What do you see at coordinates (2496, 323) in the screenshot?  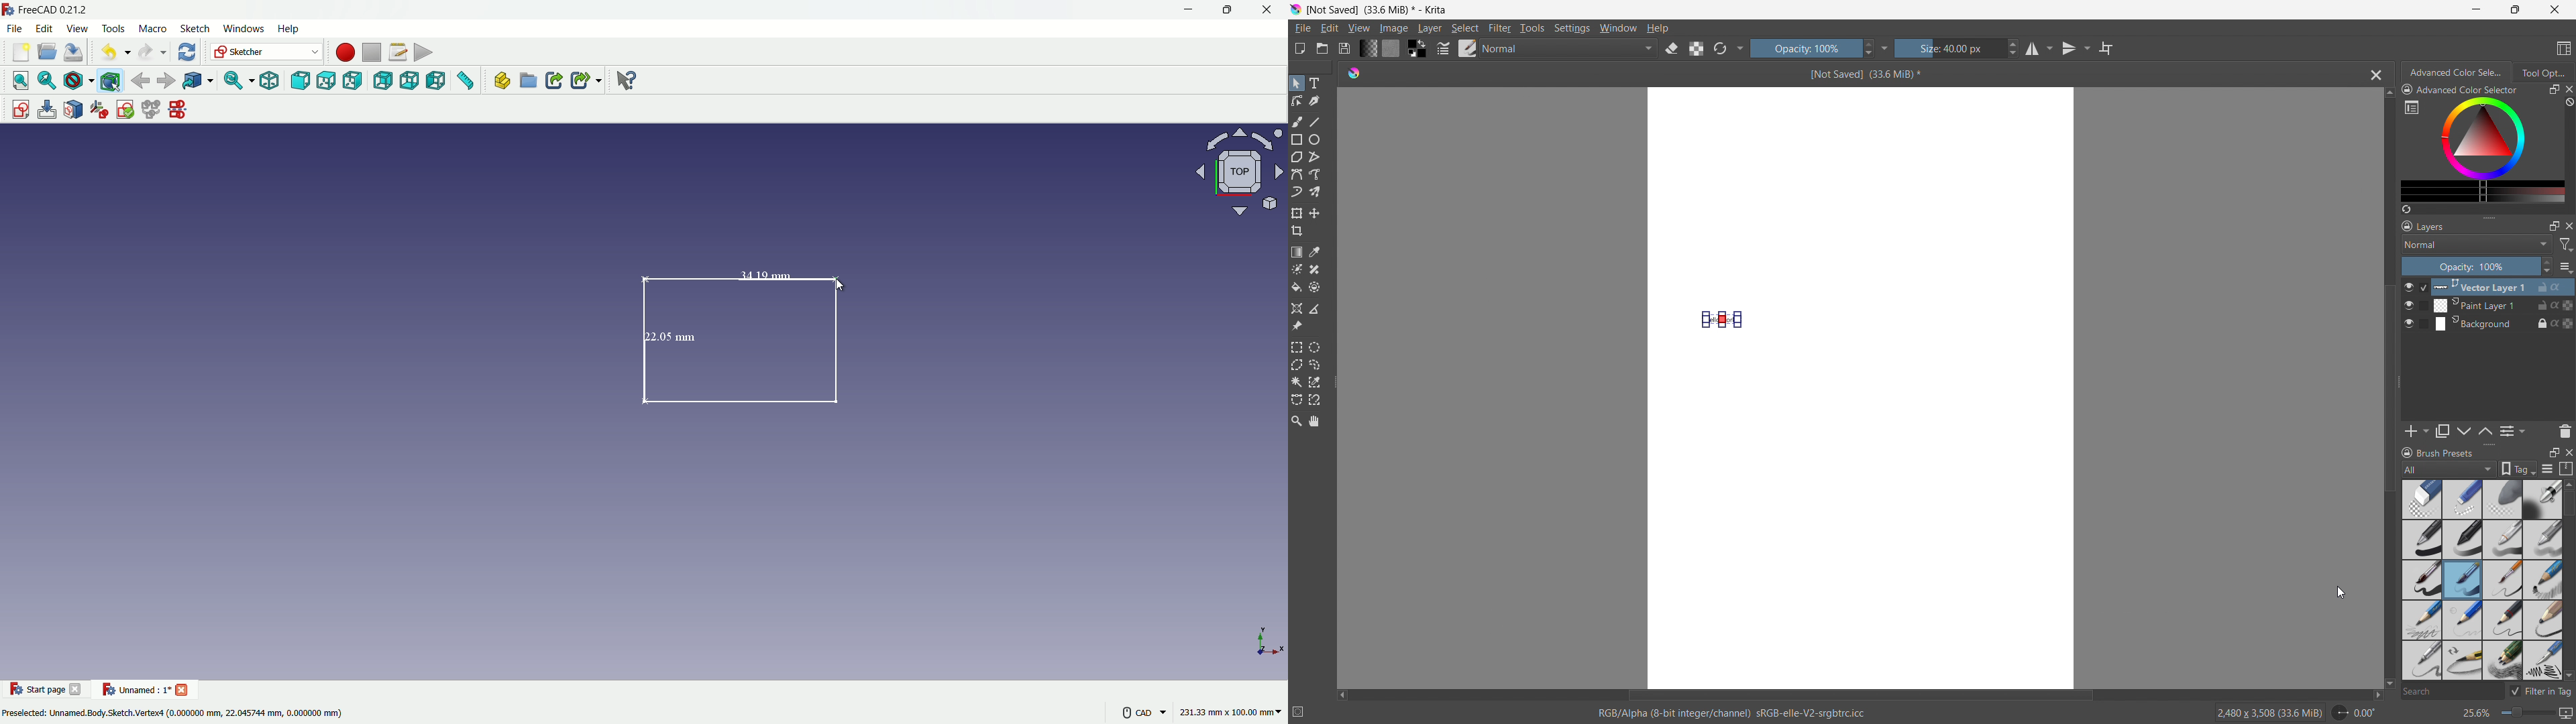 I see `Background` at bounding box center [2496, 323].